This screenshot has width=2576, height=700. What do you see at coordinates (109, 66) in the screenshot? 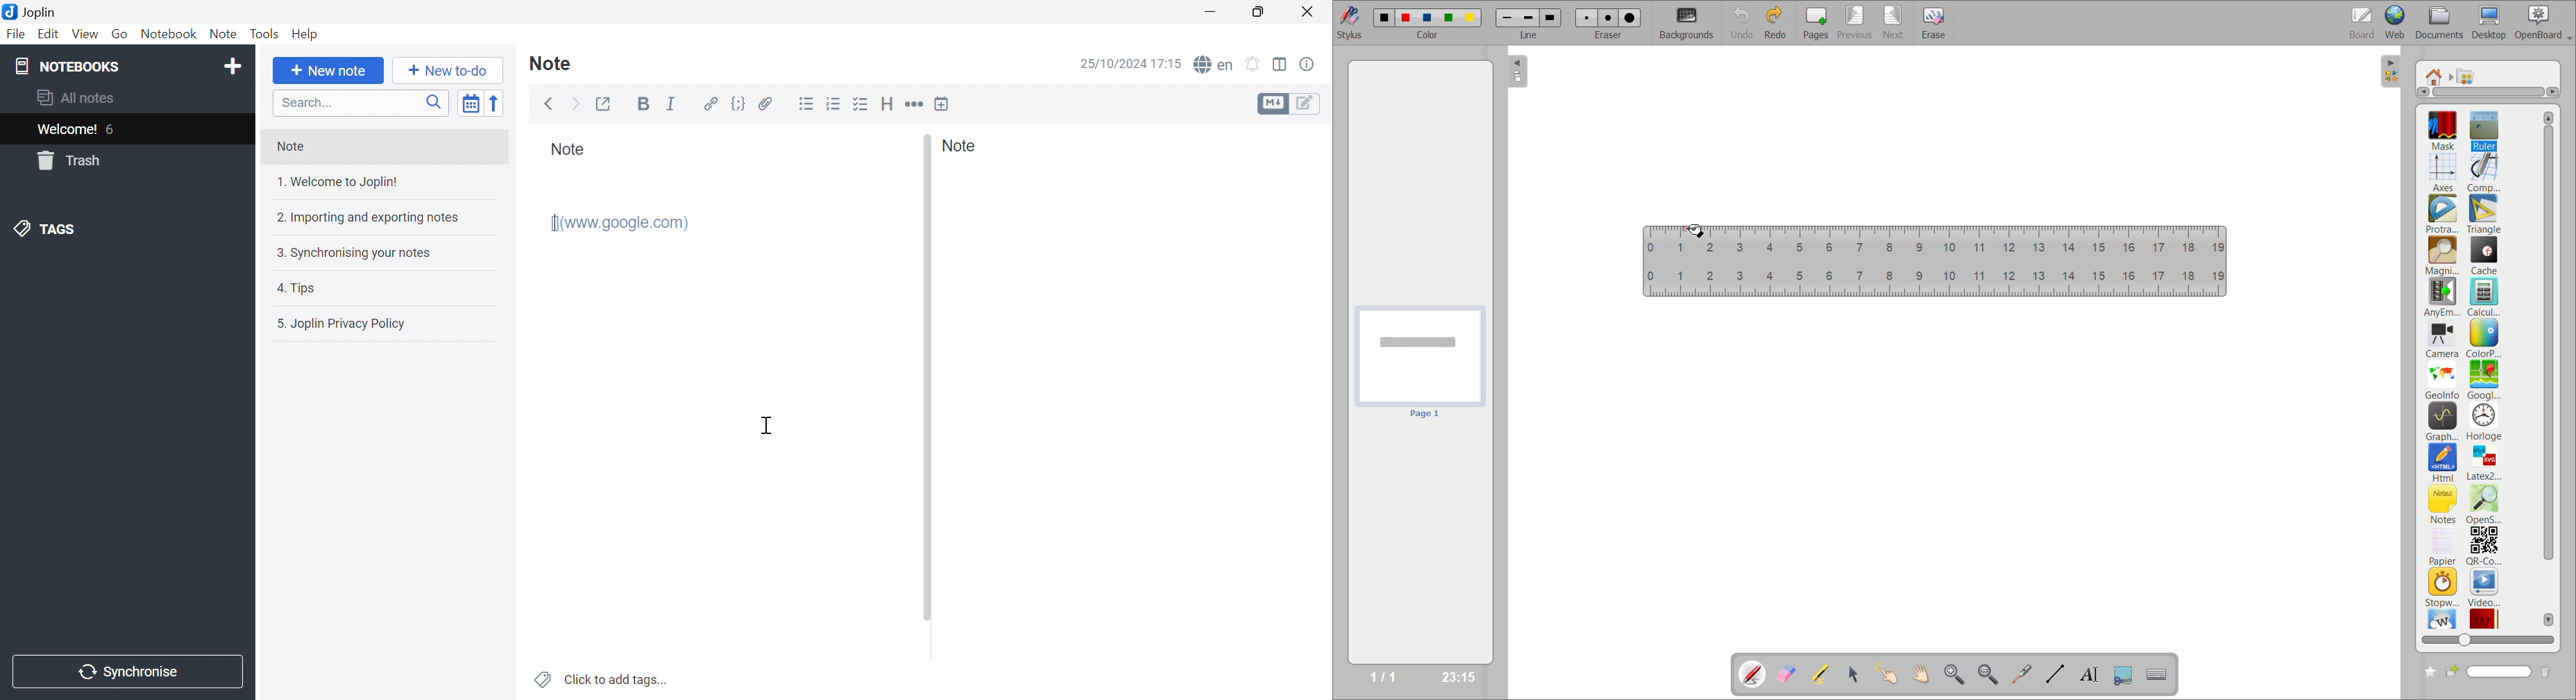
I see `Notebooks` at bounding box center [109, 66].